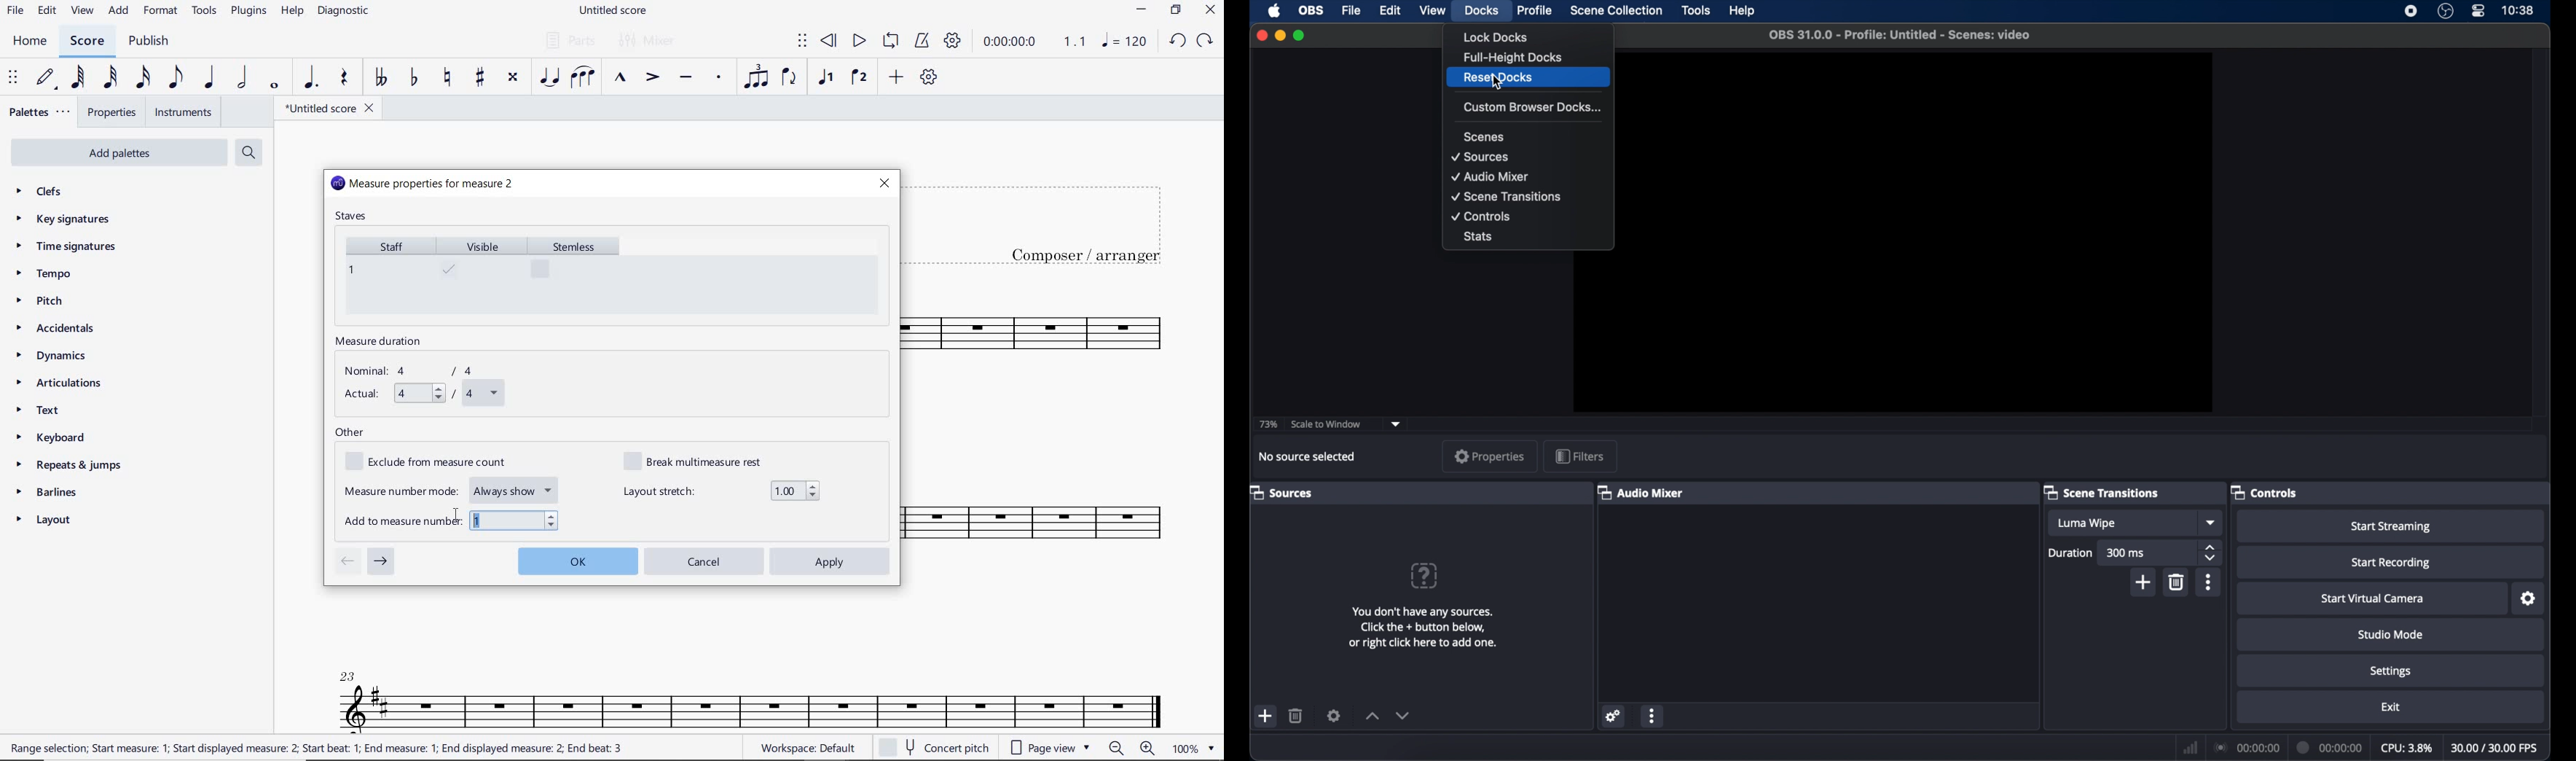  What do you see at coordinates (703, 460) in the screenshot?
I see `break multimeasure rest` at bounding box center [703, 460].